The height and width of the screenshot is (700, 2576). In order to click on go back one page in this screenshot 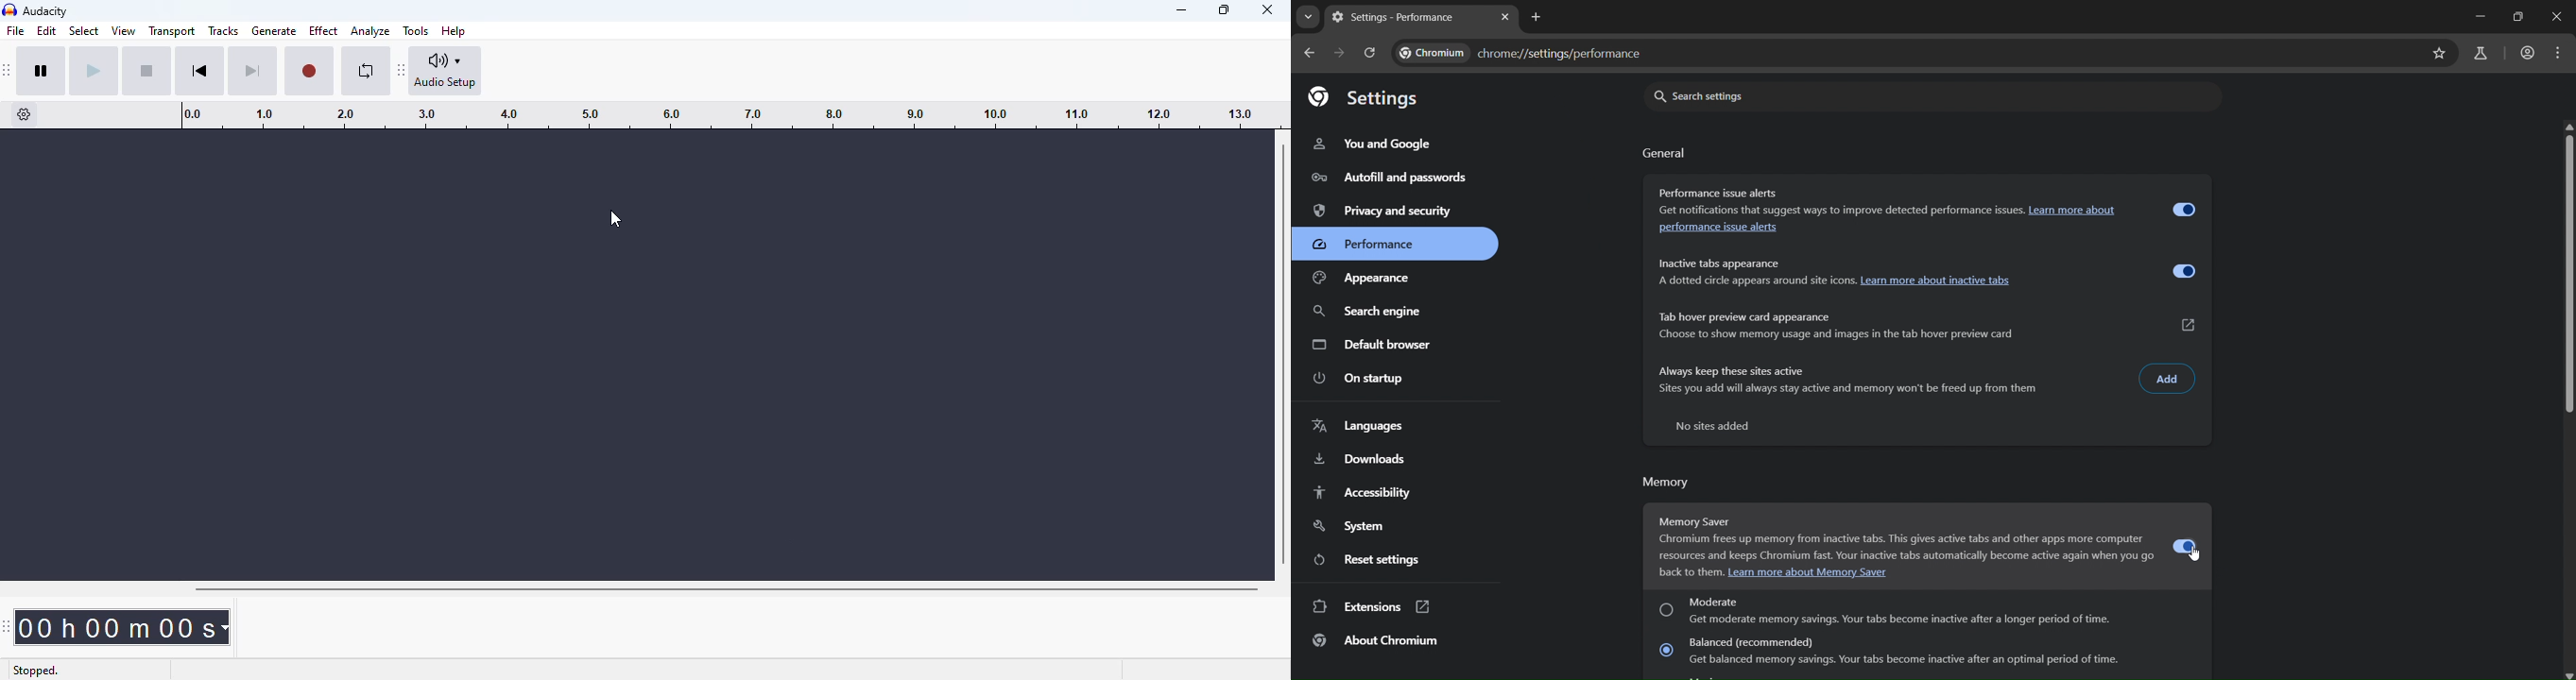, I will do `click(1309, 55)`.